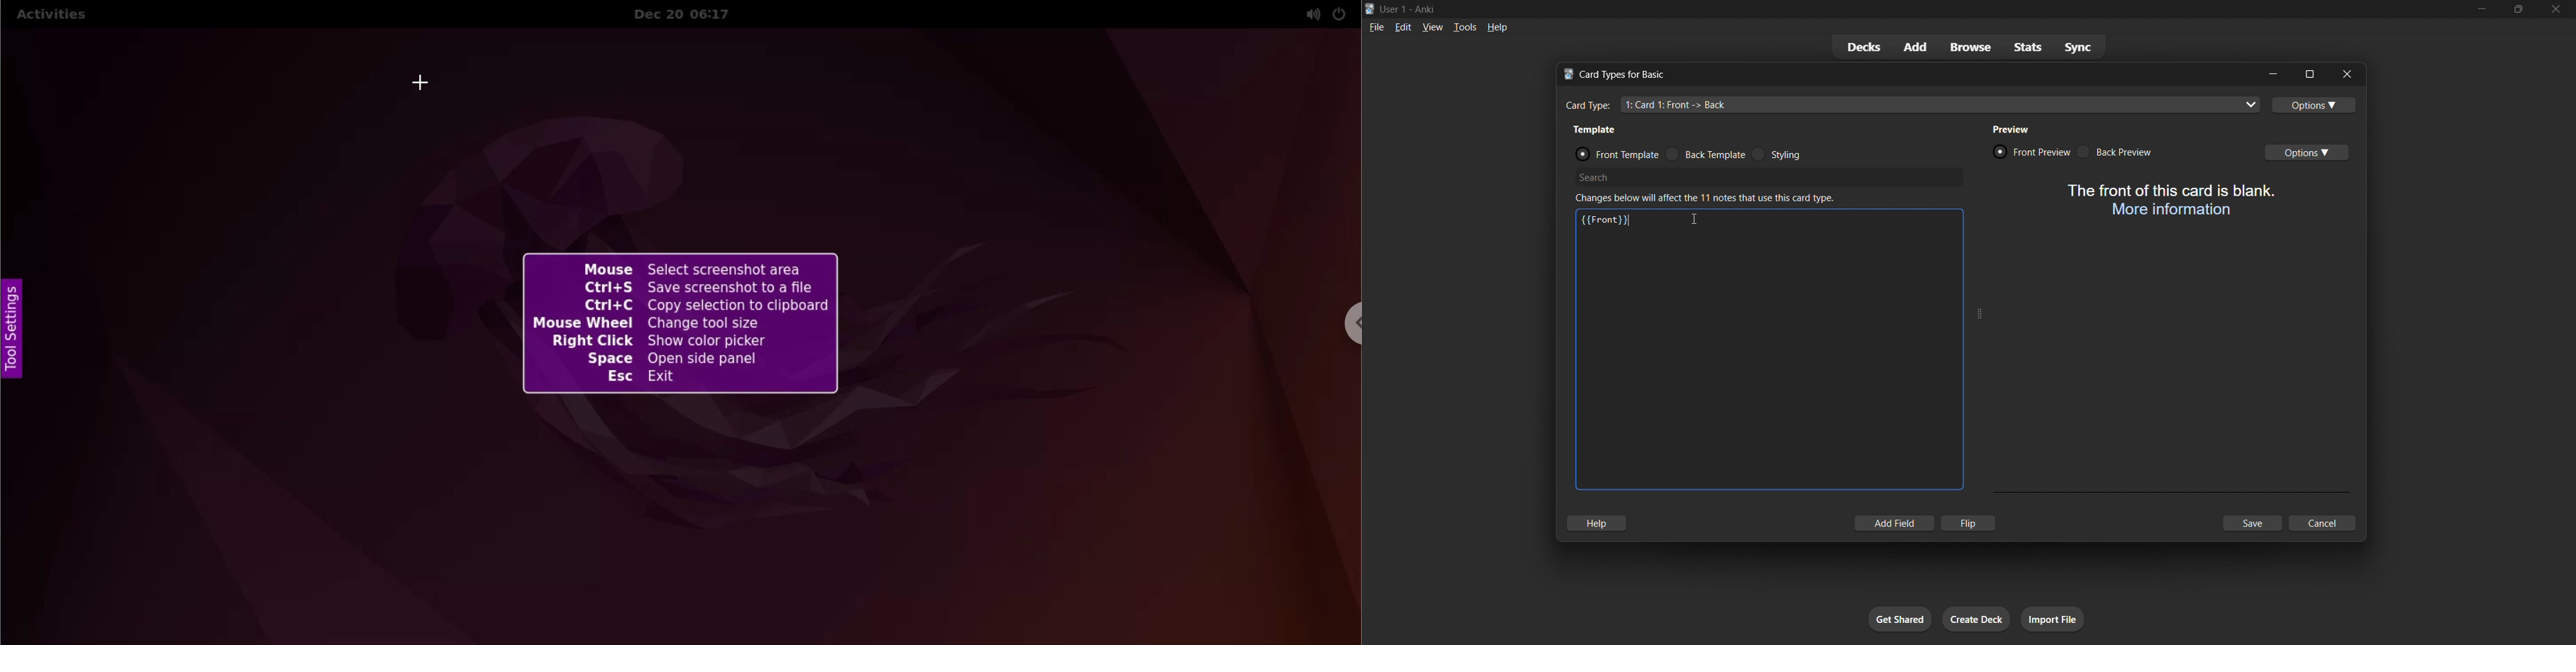 This screenshot has width=2576, height=672. I want to click on tools, so click(1463, 28).